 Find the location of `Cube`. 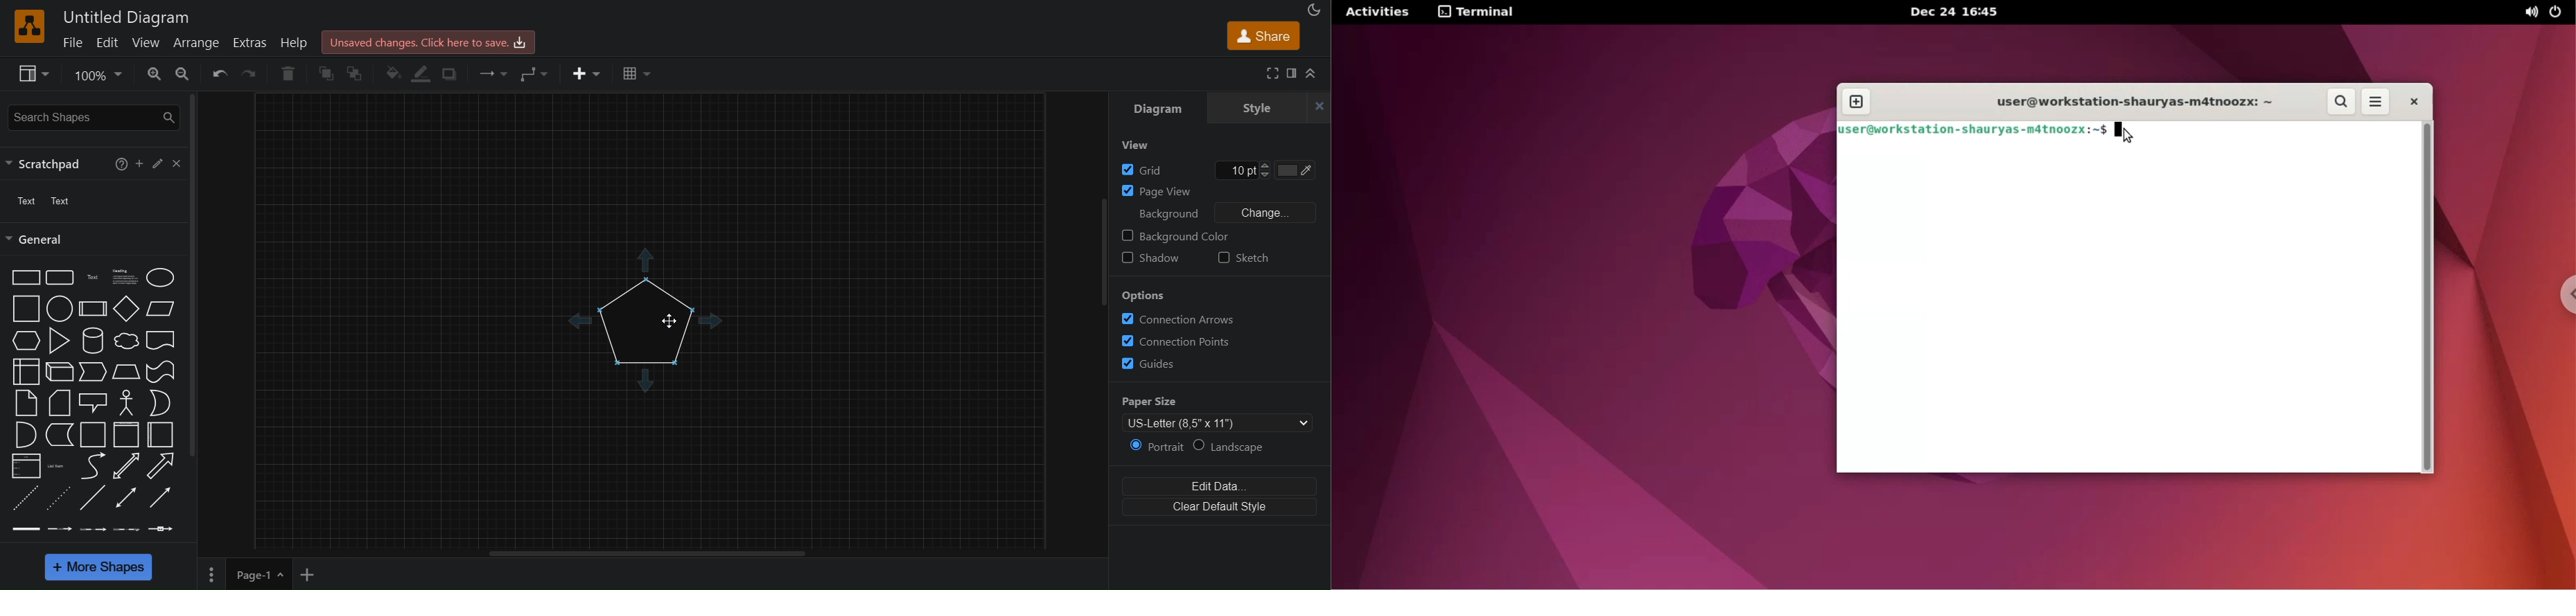

Cube is located at coordinates (60, 372).